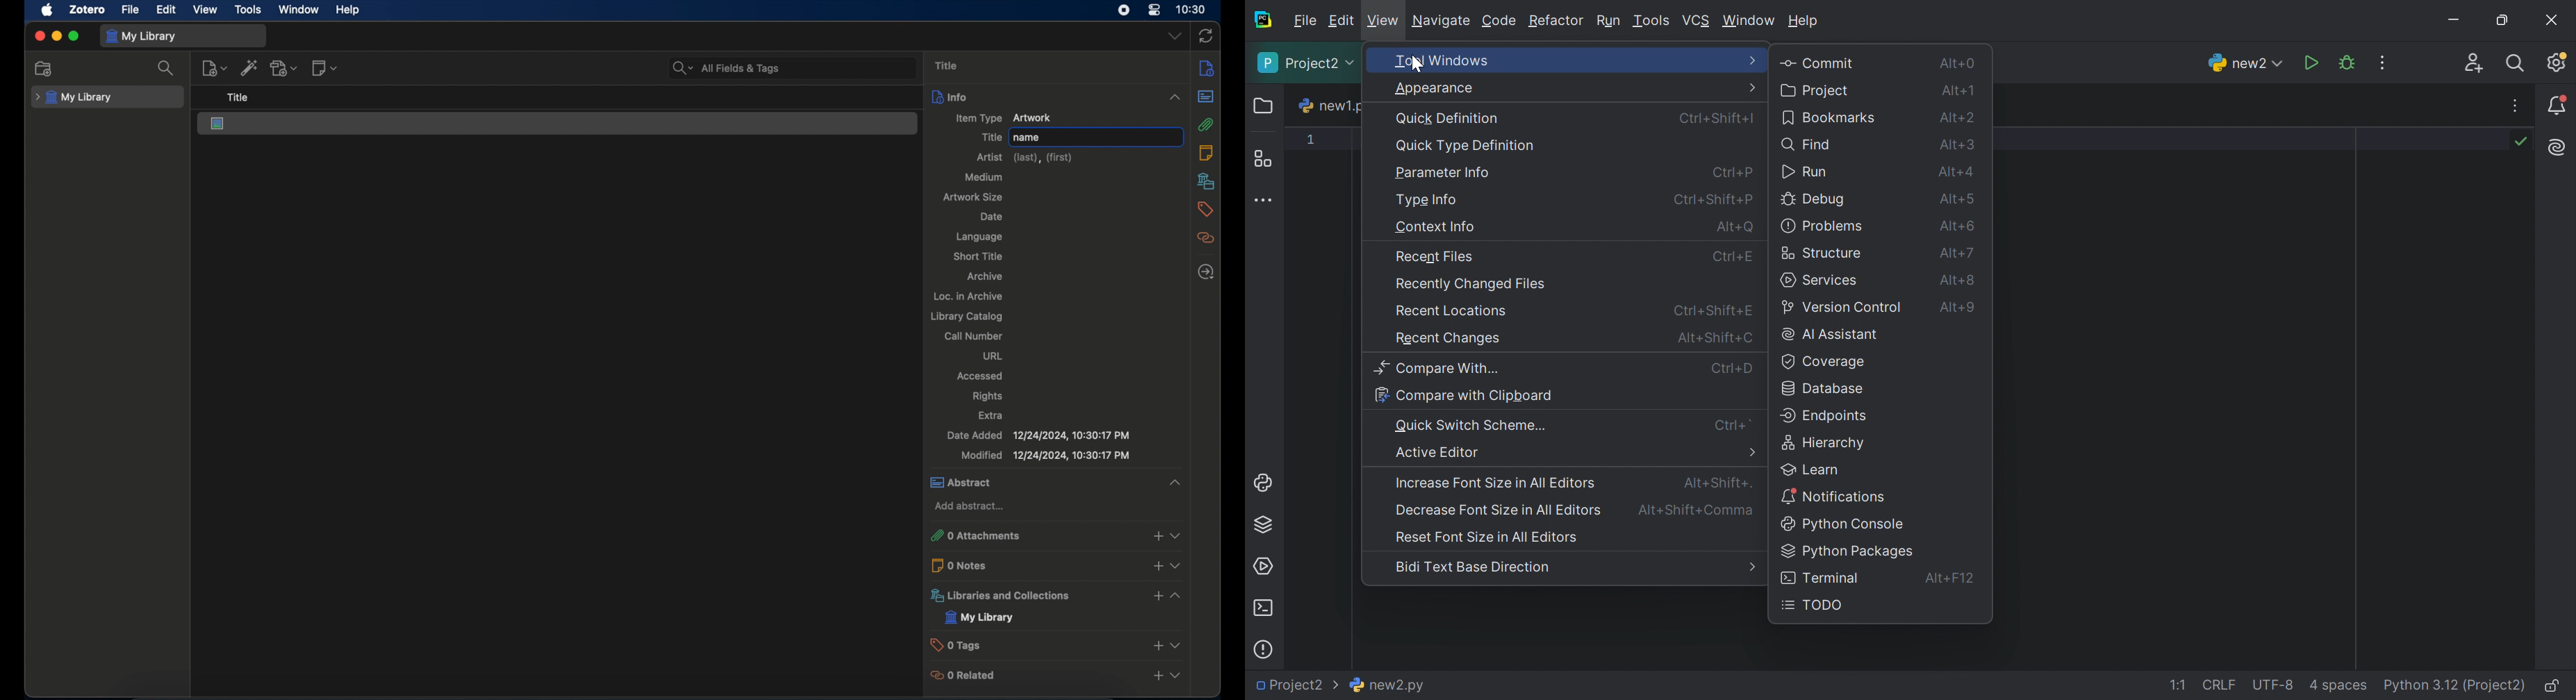  Describe the element at coordinates (984, 176) in the screenshot. I see `medium` at that location.